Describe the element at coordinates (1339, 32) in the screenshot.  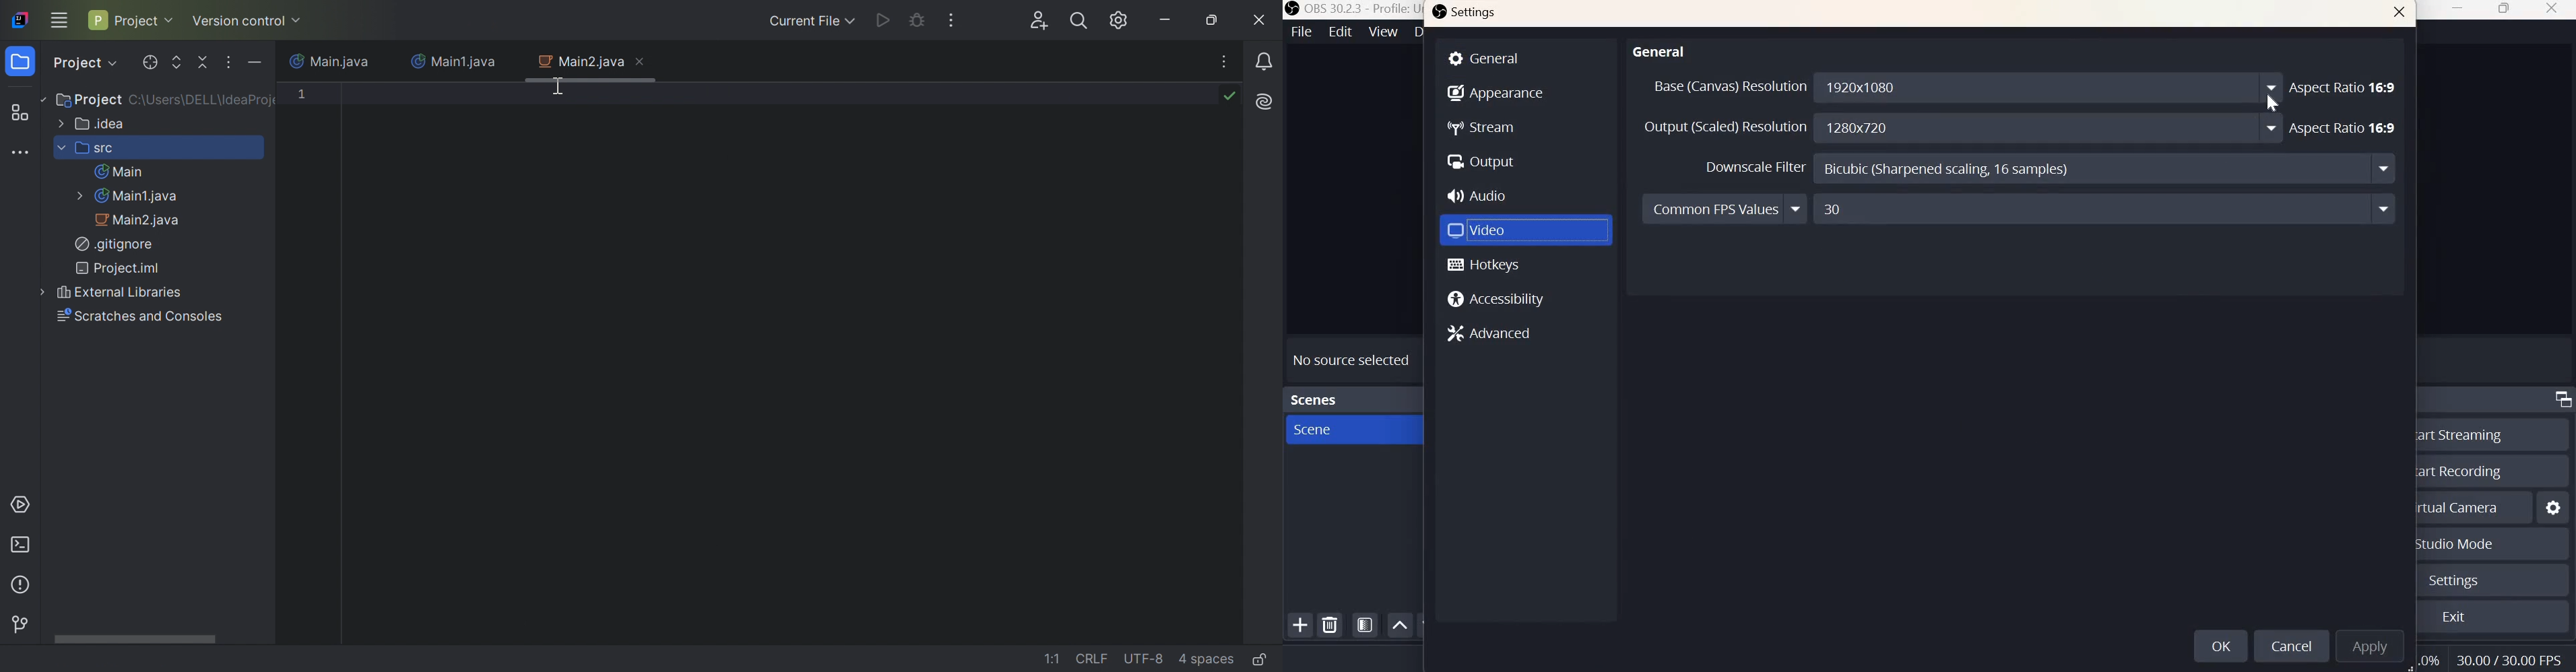
I see `Edit` at that location.